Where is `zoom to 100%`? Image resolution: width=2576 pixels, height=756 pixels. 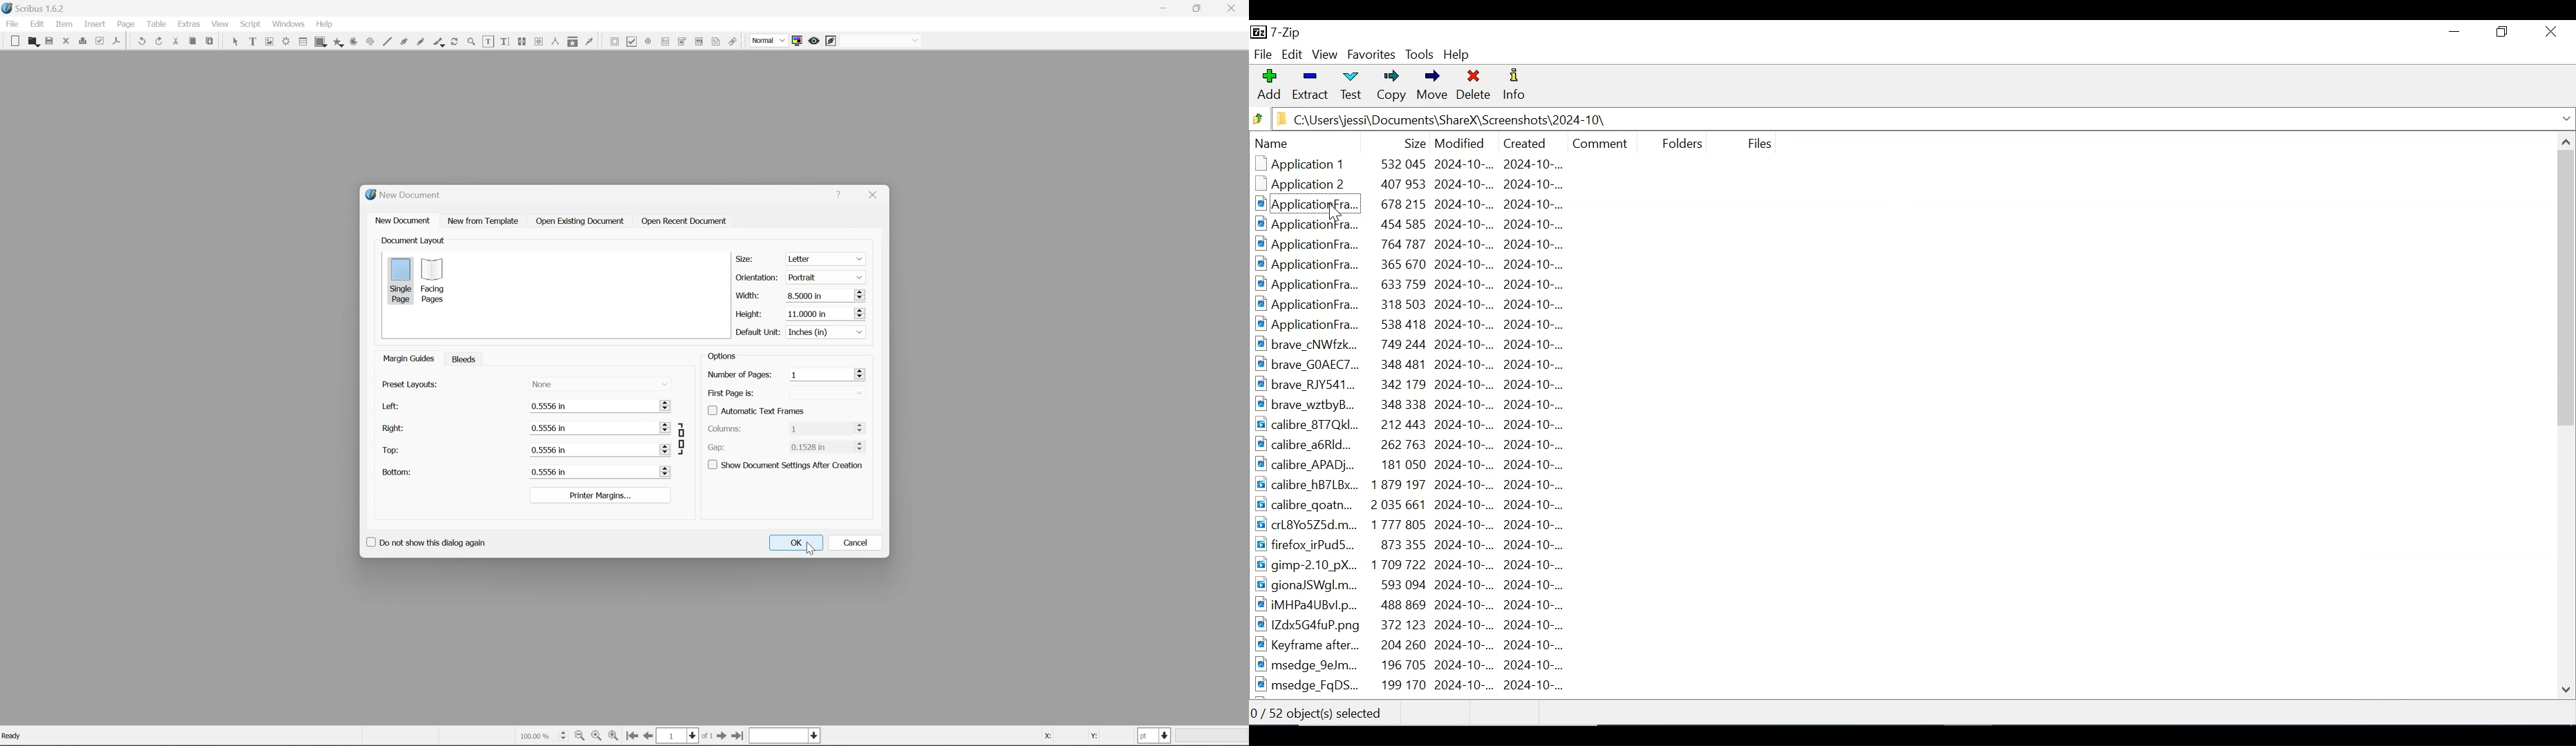
zoom to 100% is located at coordinates (597, 738).